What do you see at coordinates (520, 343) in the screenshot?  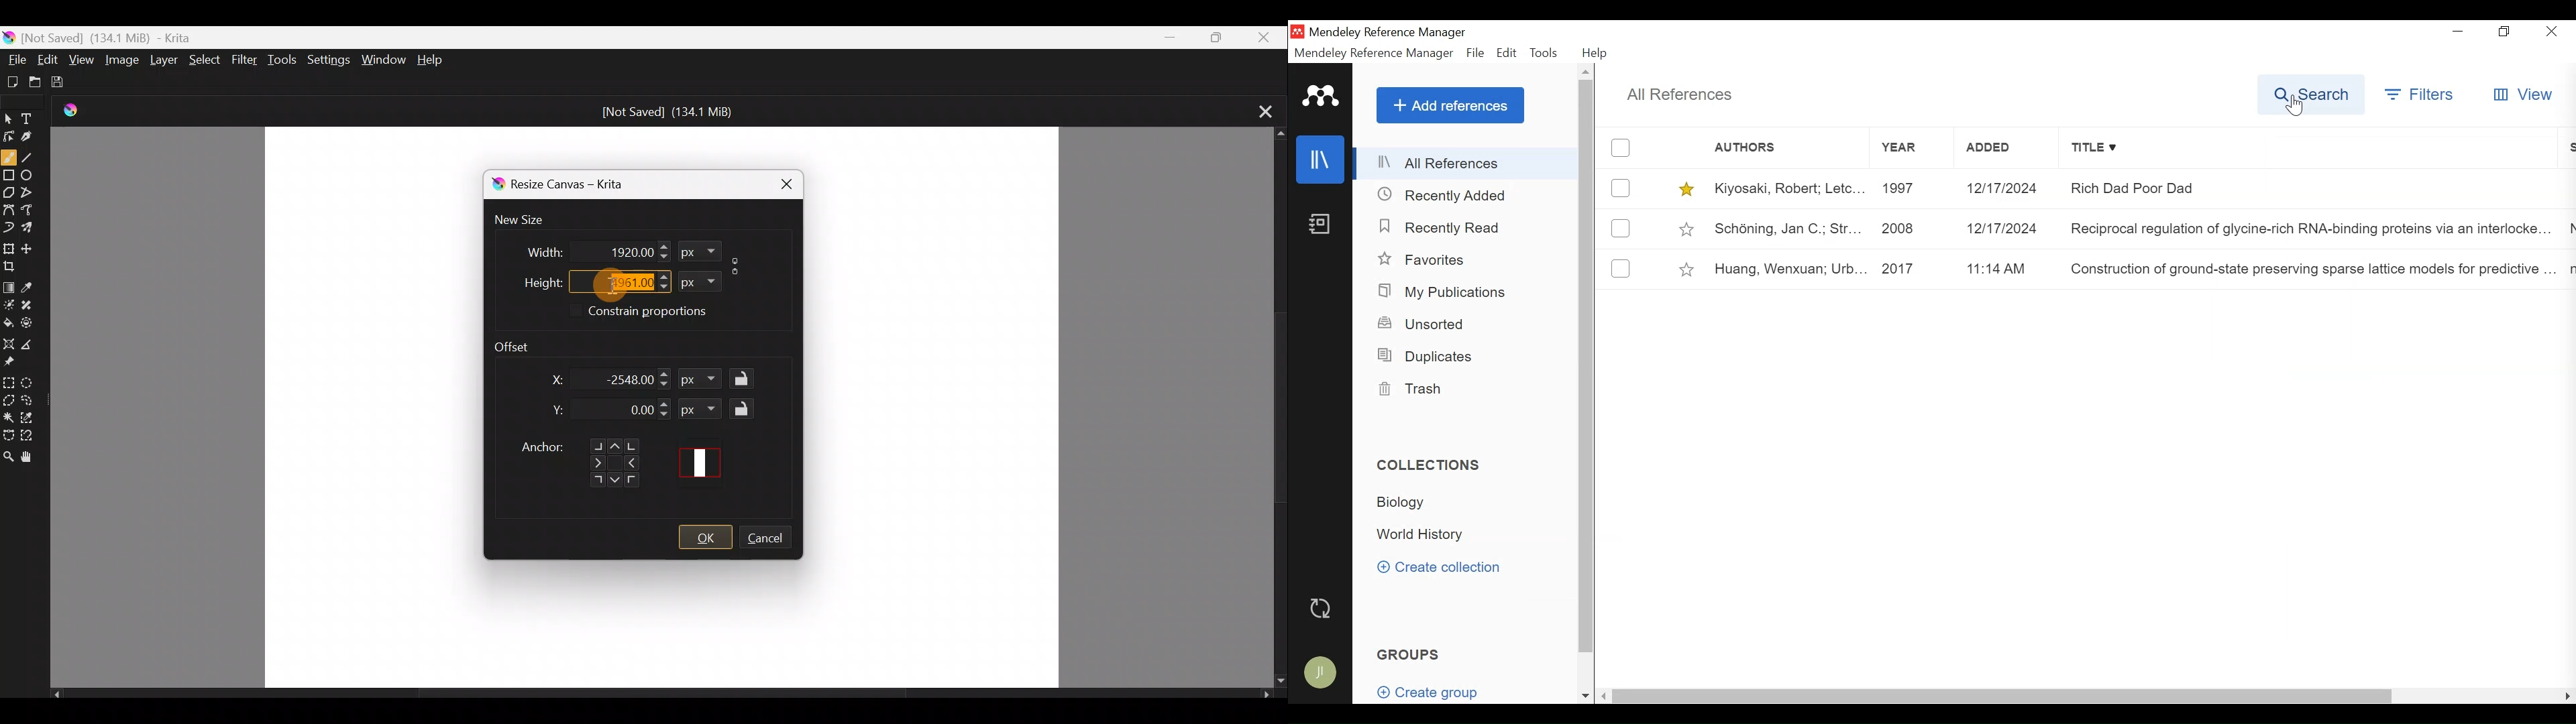 I see `Offset` at bounding box center [520, 343].